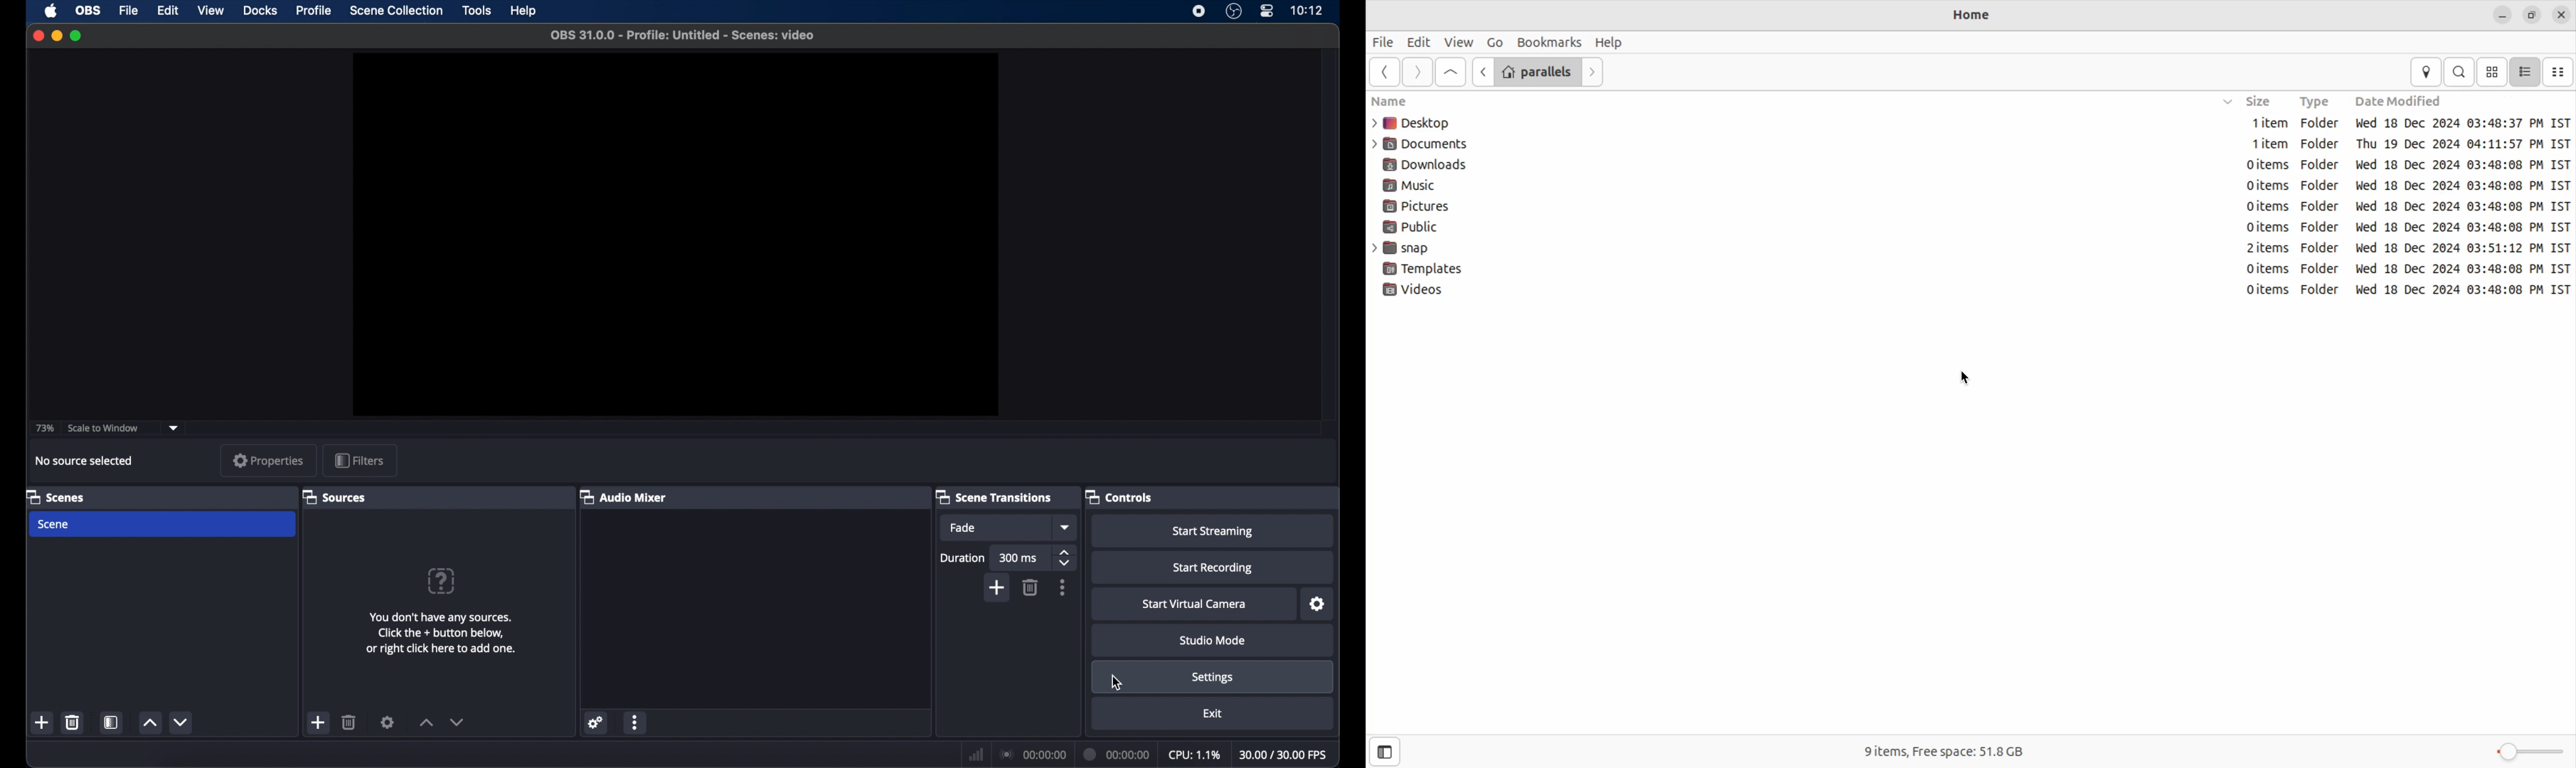  I want to click on Edit, so click(1417, 42).